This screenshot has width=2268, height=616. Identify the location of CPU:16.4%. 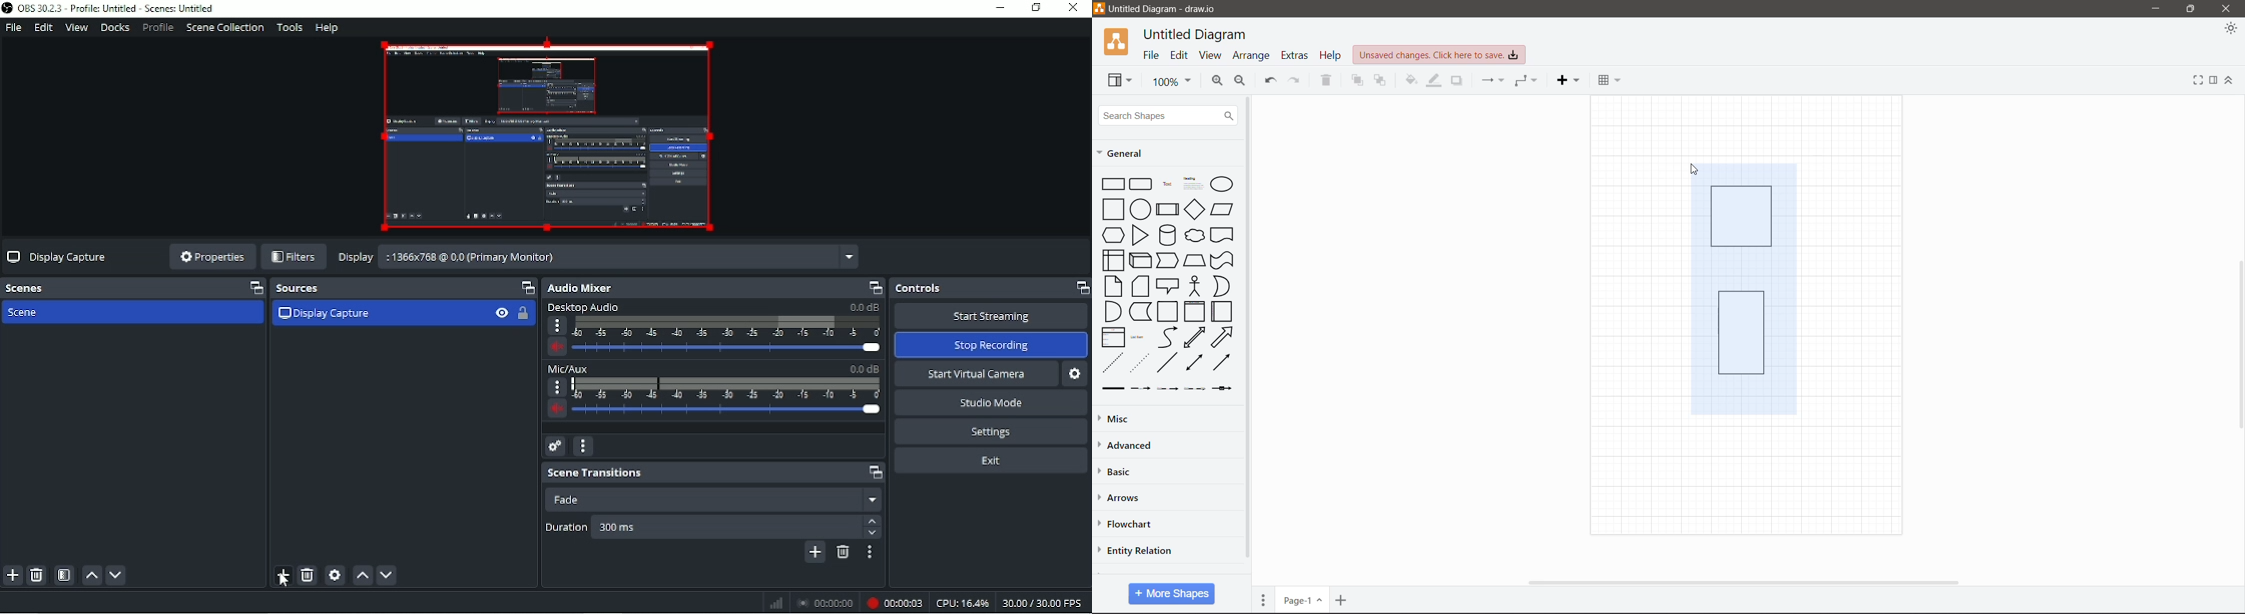
(963, 604).